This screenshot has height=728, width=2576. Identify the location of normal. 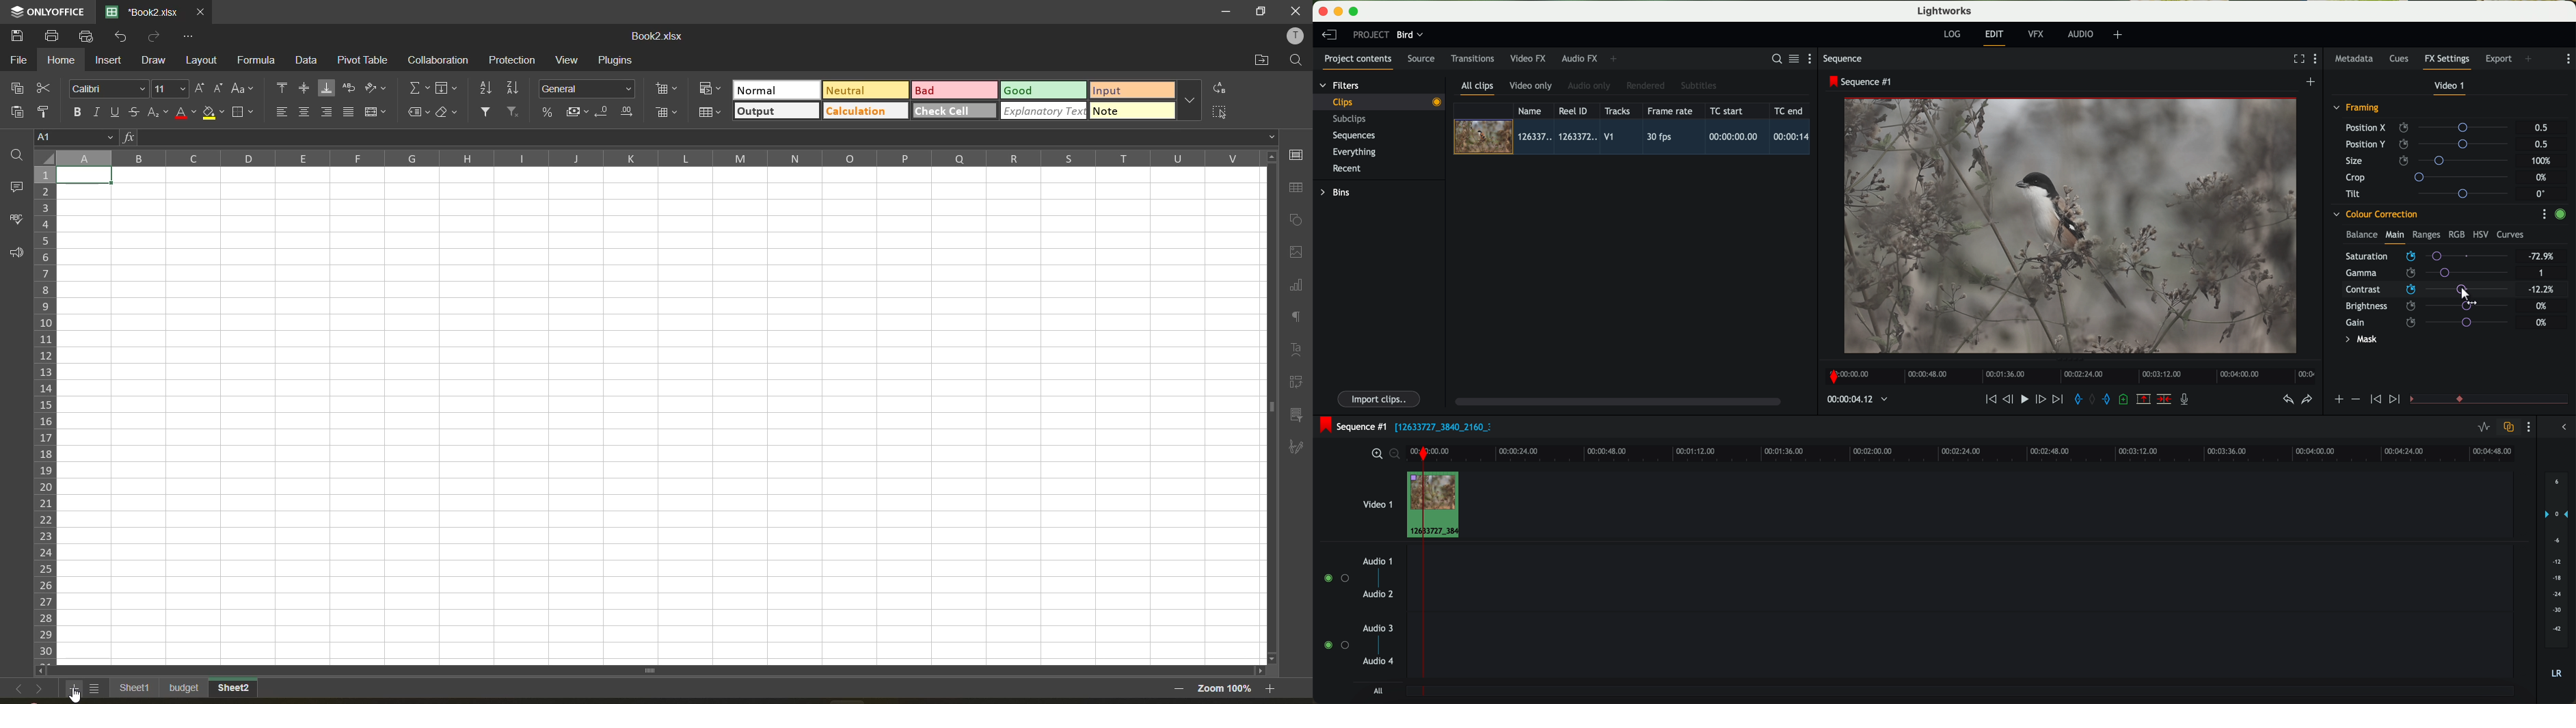
(775, 91).